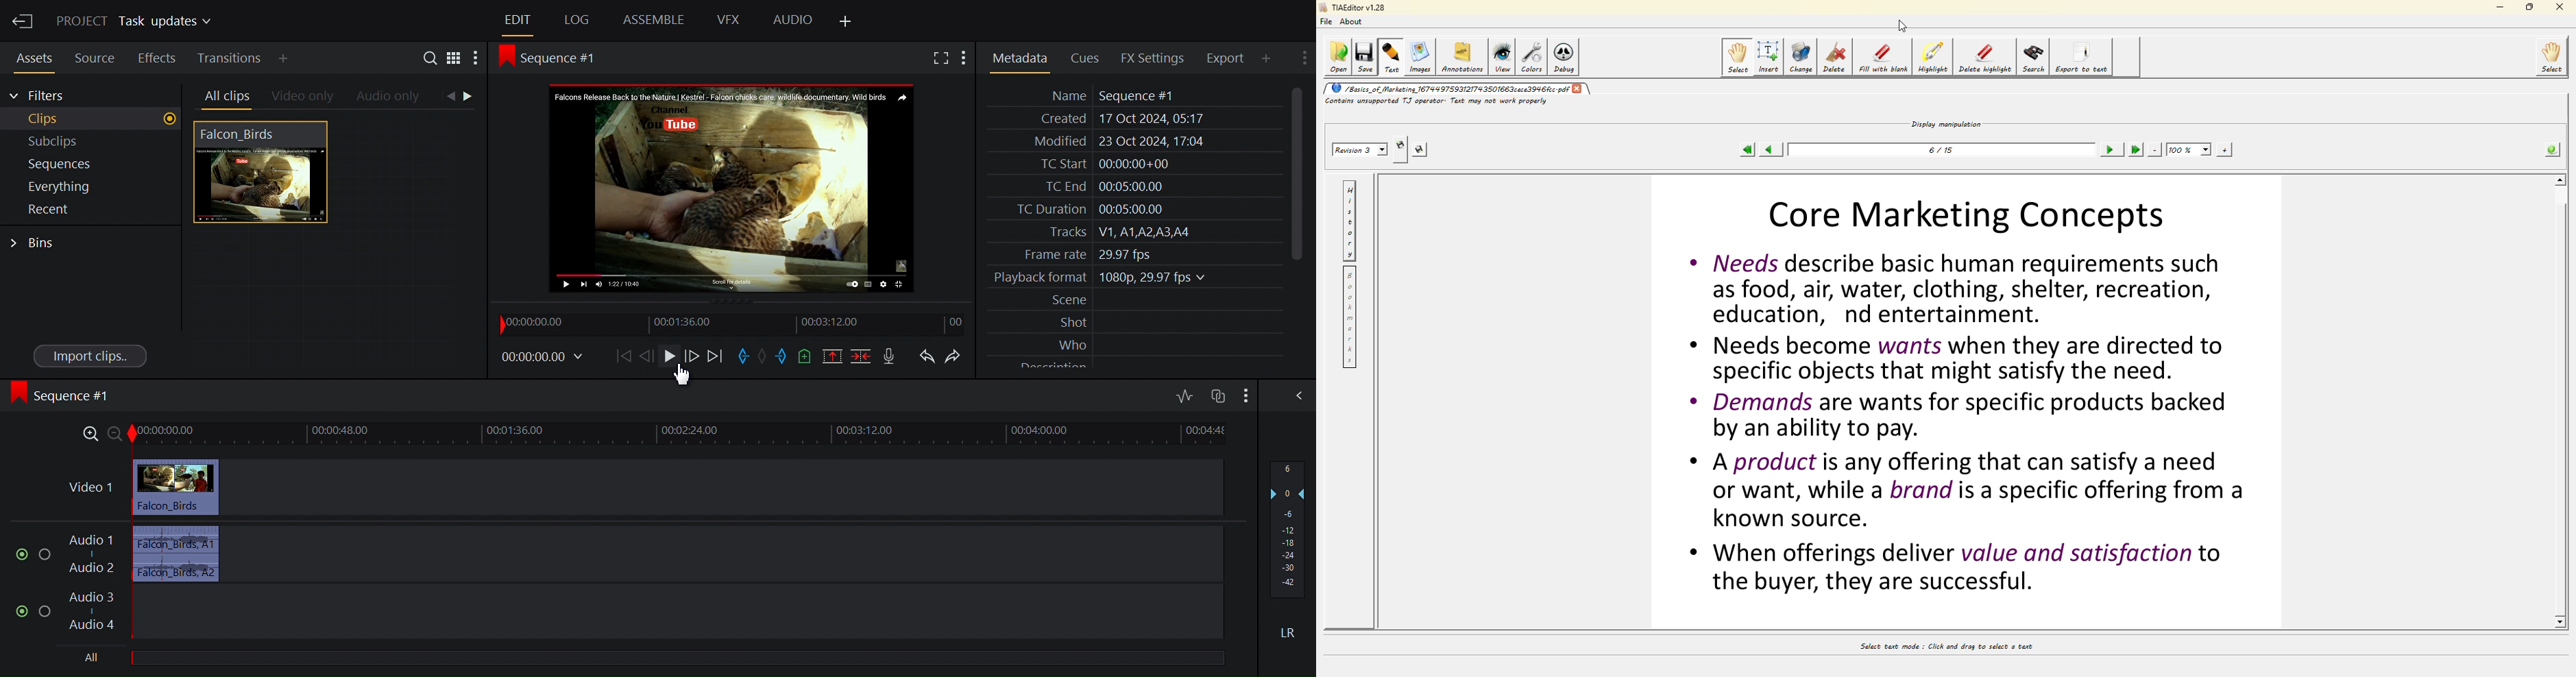  Describe the element at coordinates (450, 97) in the screenshot. I see `Click to go back` at that location.